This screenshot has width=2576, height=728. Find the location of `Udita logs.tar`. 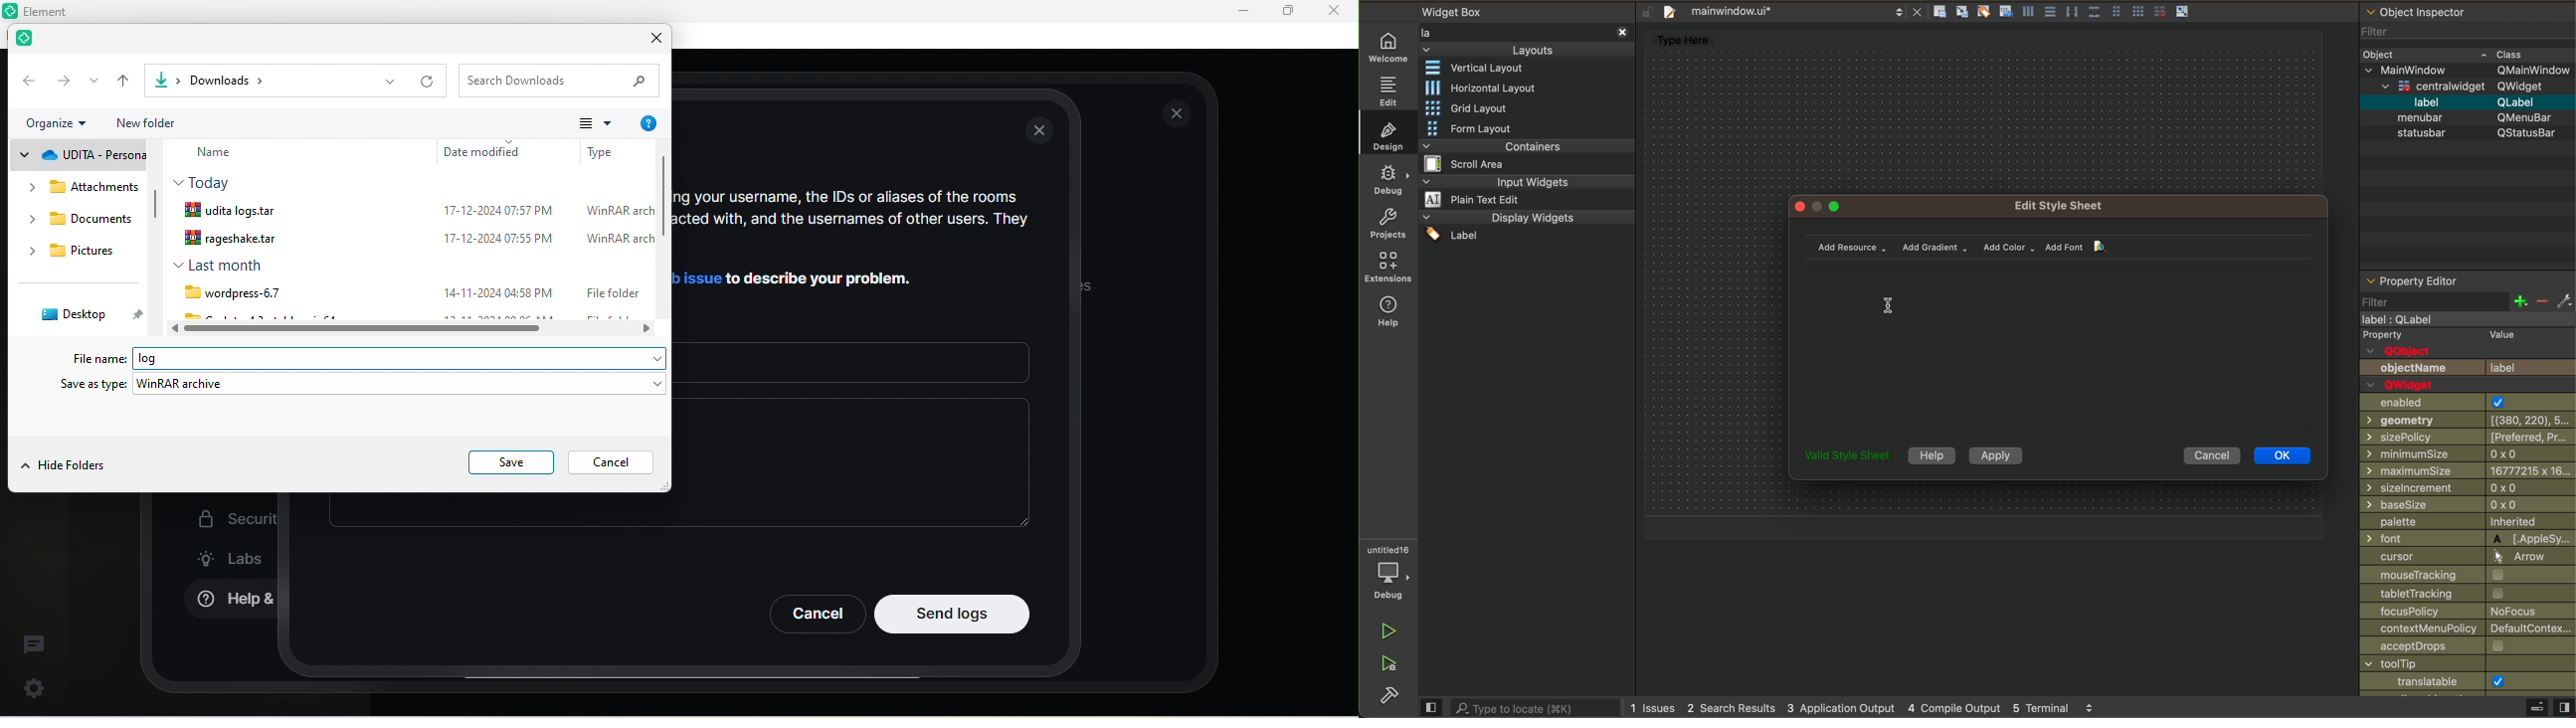

Udita logs.tar is located at coordinates (237, 210).